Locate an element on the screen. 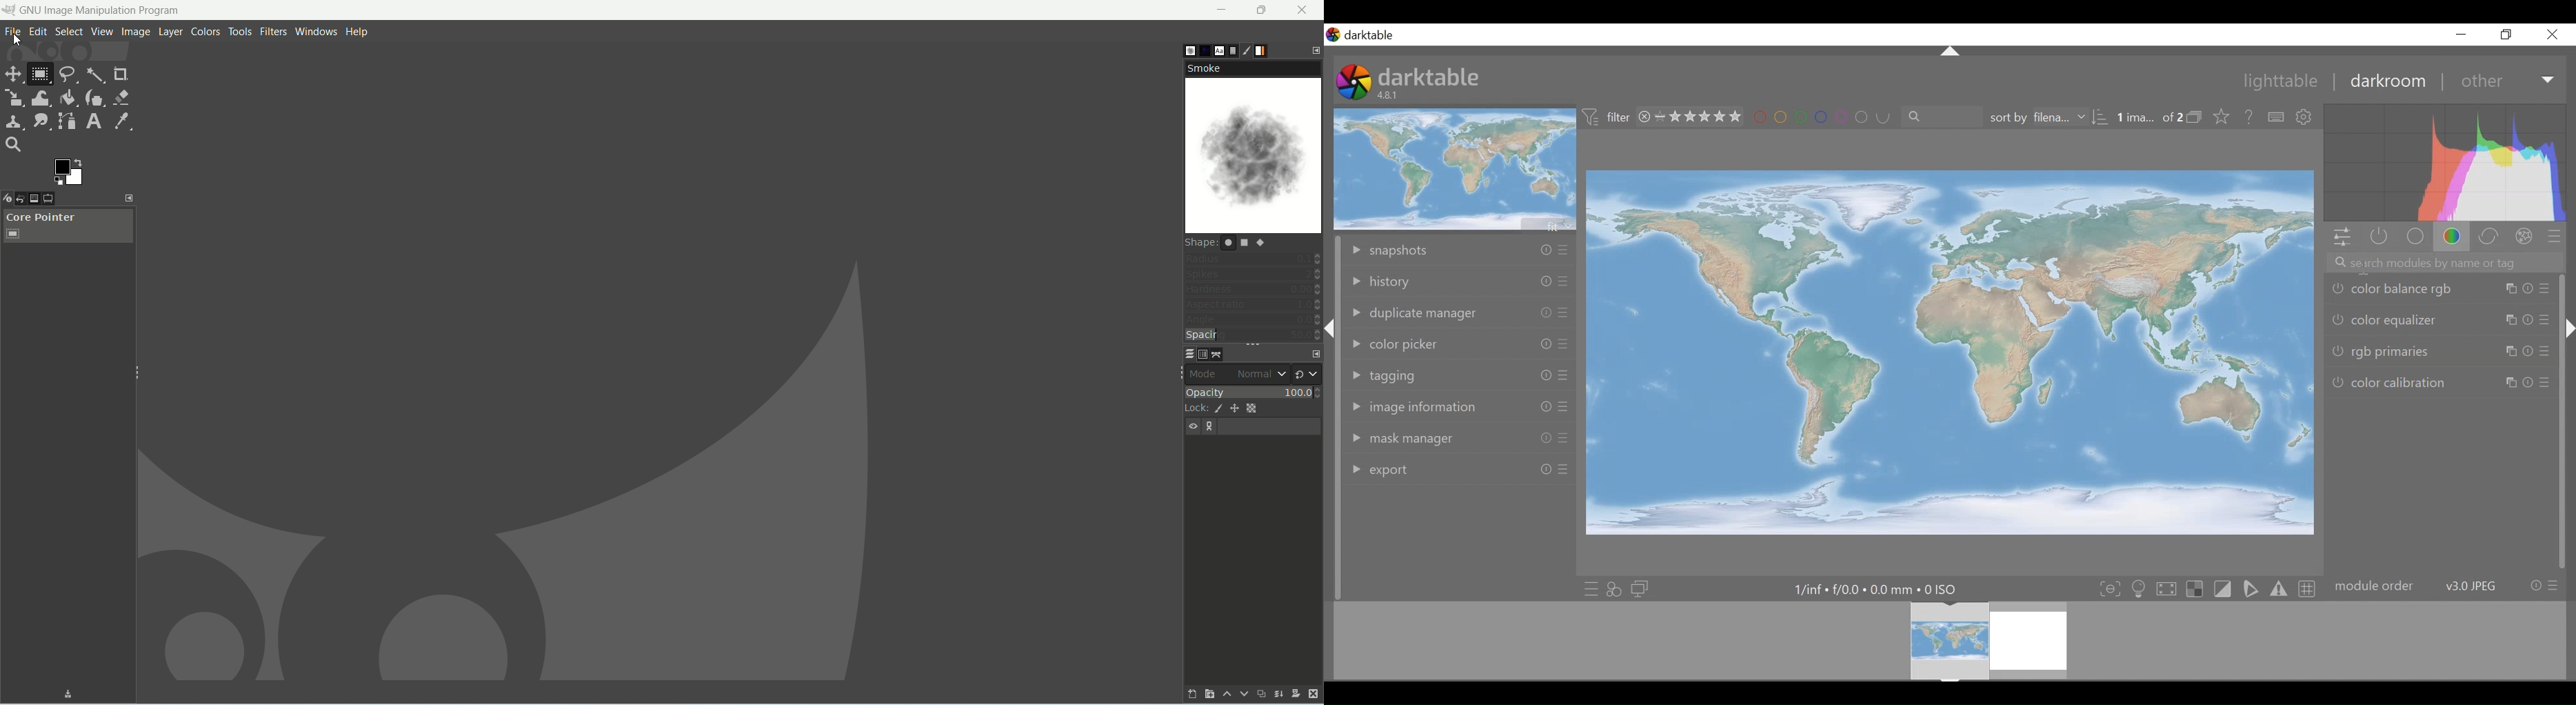 The image size is (2576, 728). History is located at coordinates (1459, 281).